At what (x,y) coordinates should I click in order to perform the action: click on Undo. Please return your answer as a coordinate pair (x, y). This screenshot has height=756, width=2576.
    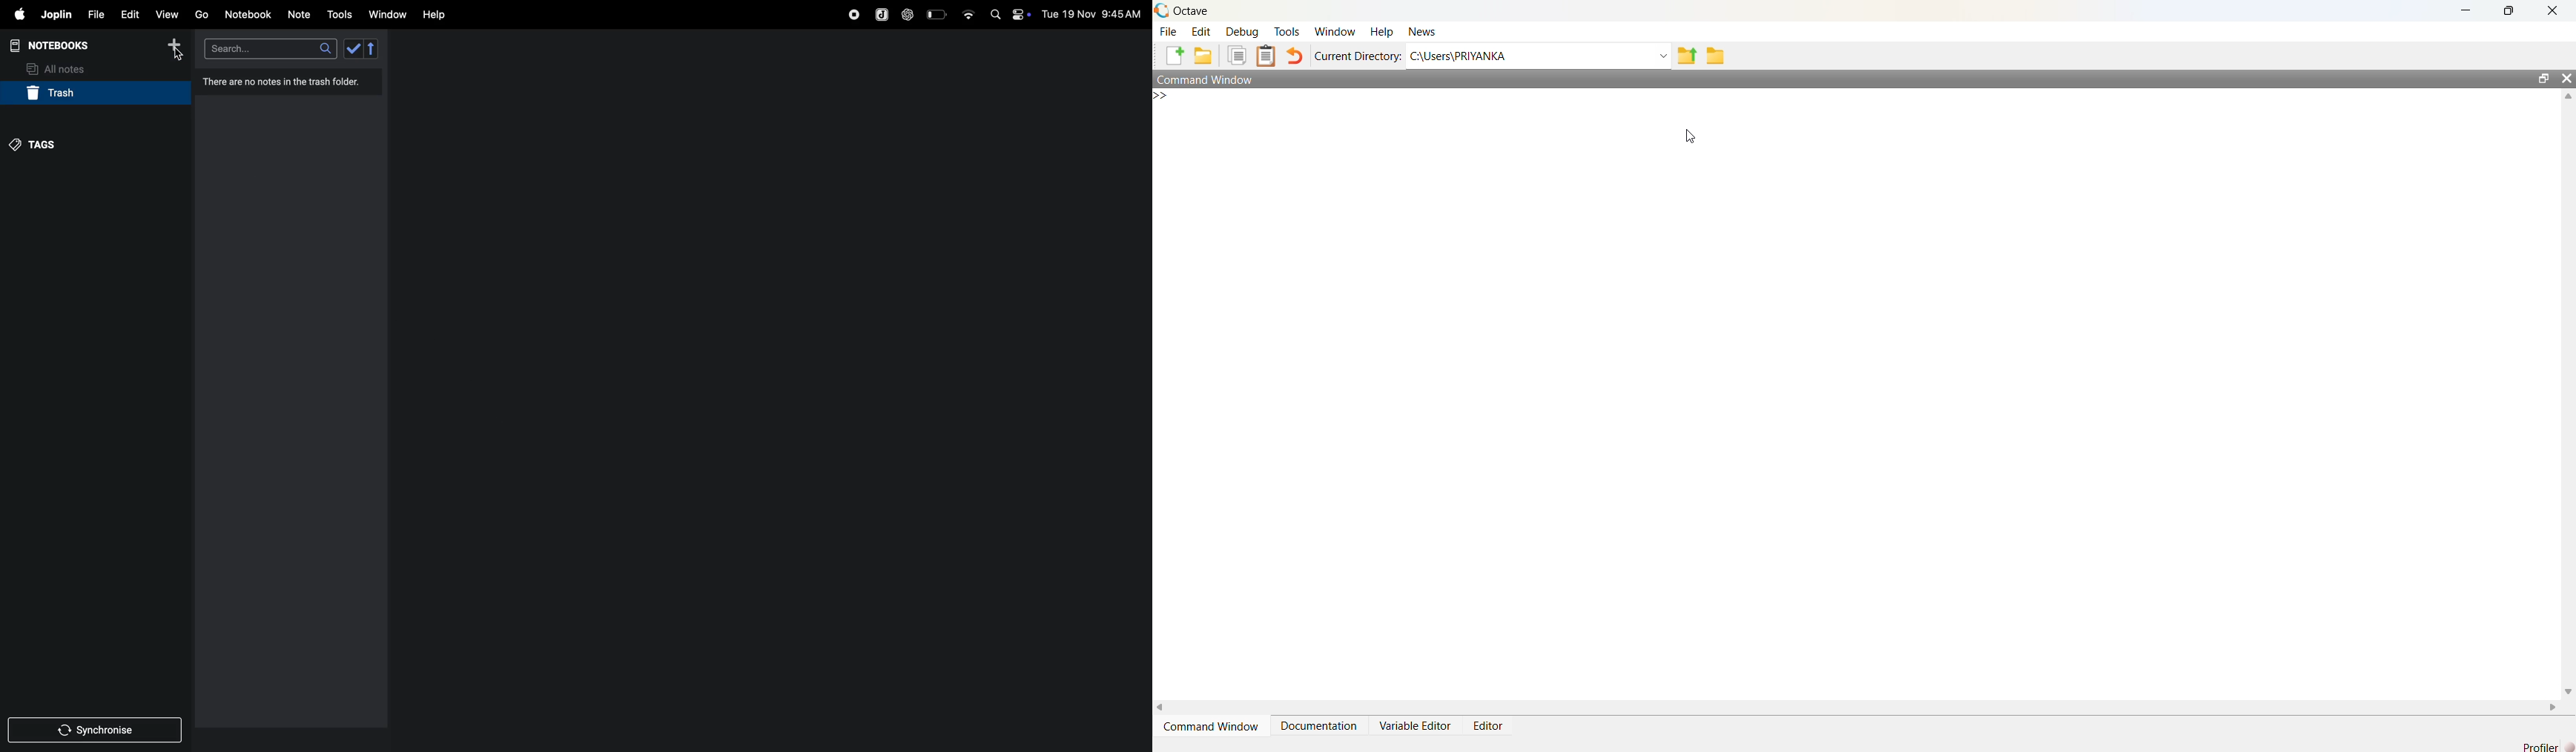
    Looking at the image, I should click on (1295, 56).